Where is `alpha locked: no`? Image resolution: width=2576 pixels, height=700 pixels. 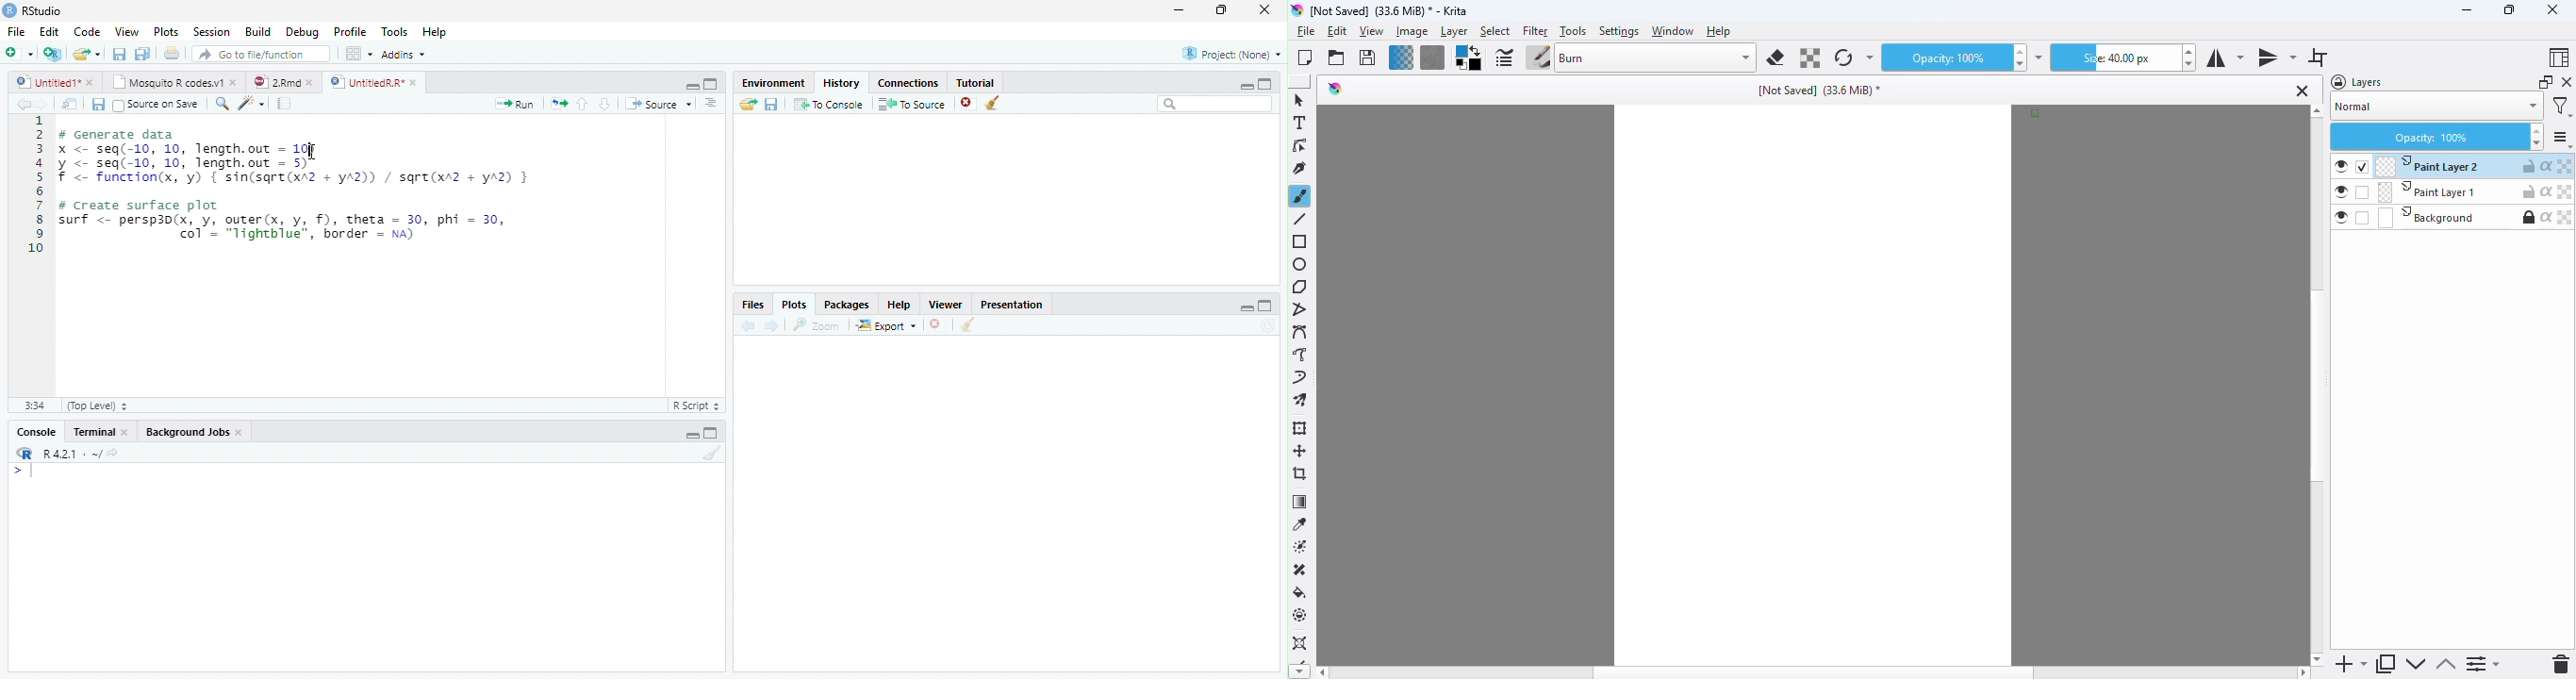 alpha locked: no is located at coordinates (2566, 166).